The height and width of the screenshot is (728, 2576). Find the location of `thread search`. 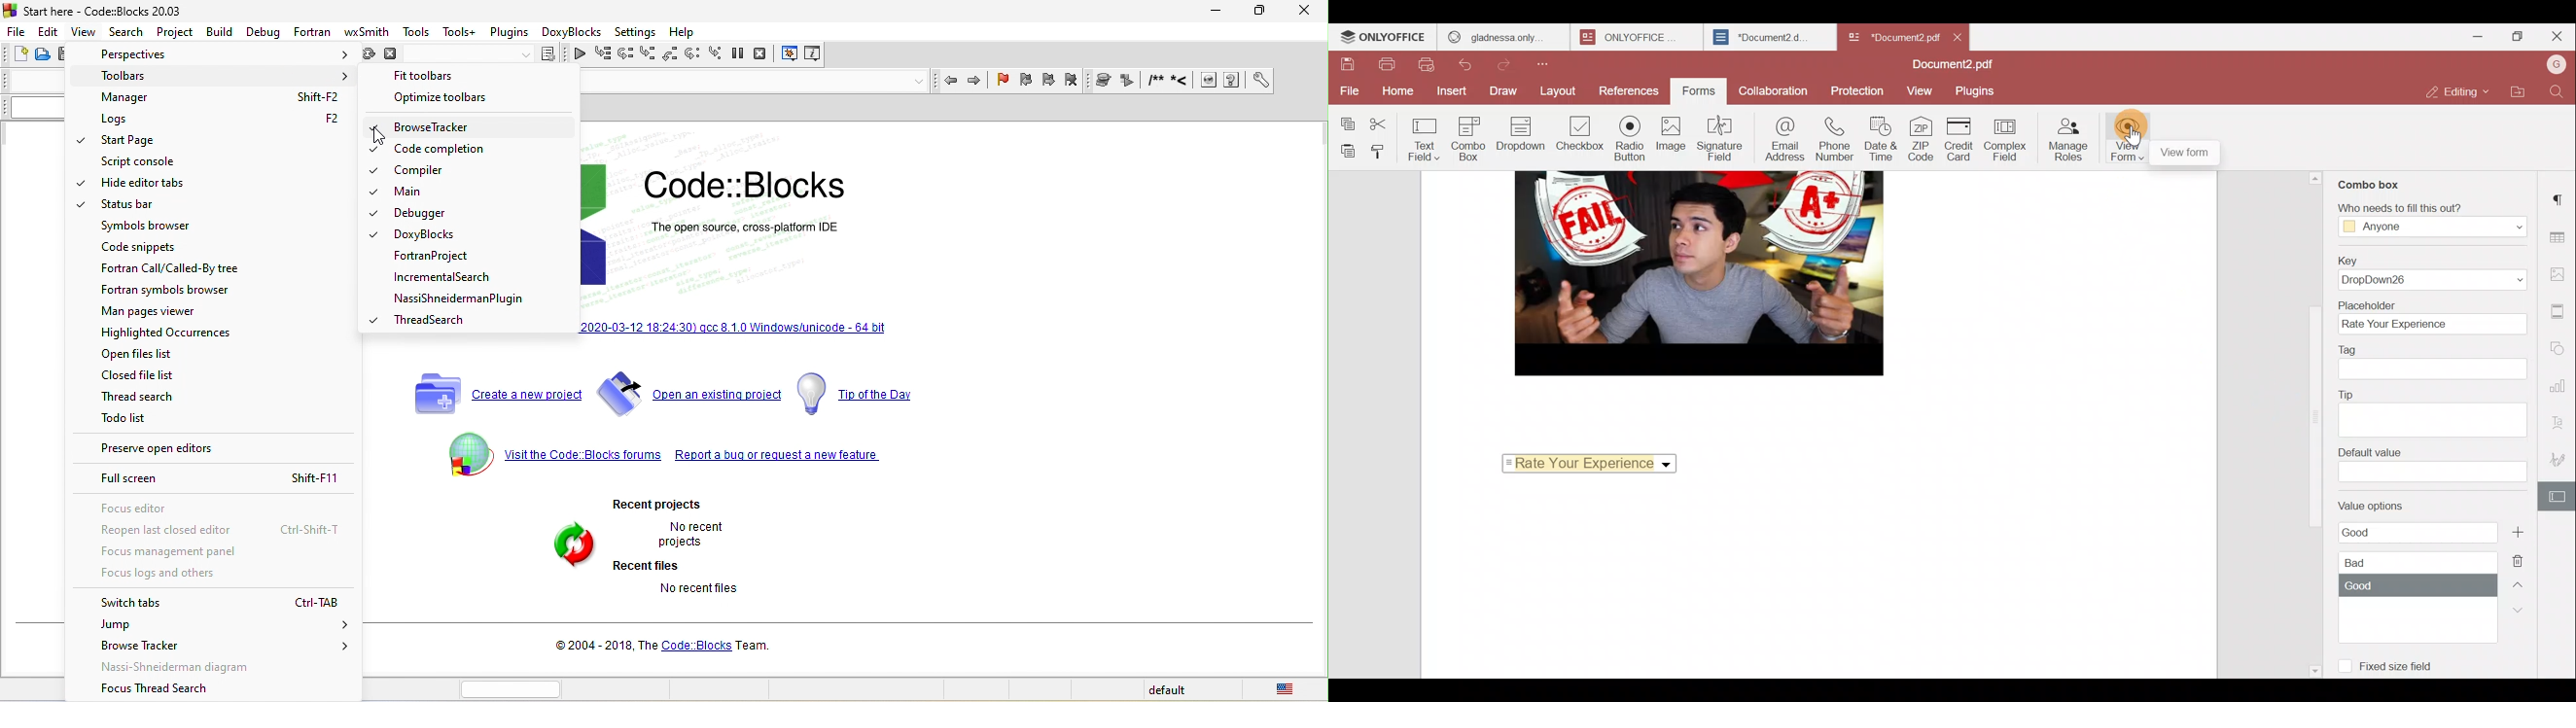

thread search is located at coordinates (432, 321).